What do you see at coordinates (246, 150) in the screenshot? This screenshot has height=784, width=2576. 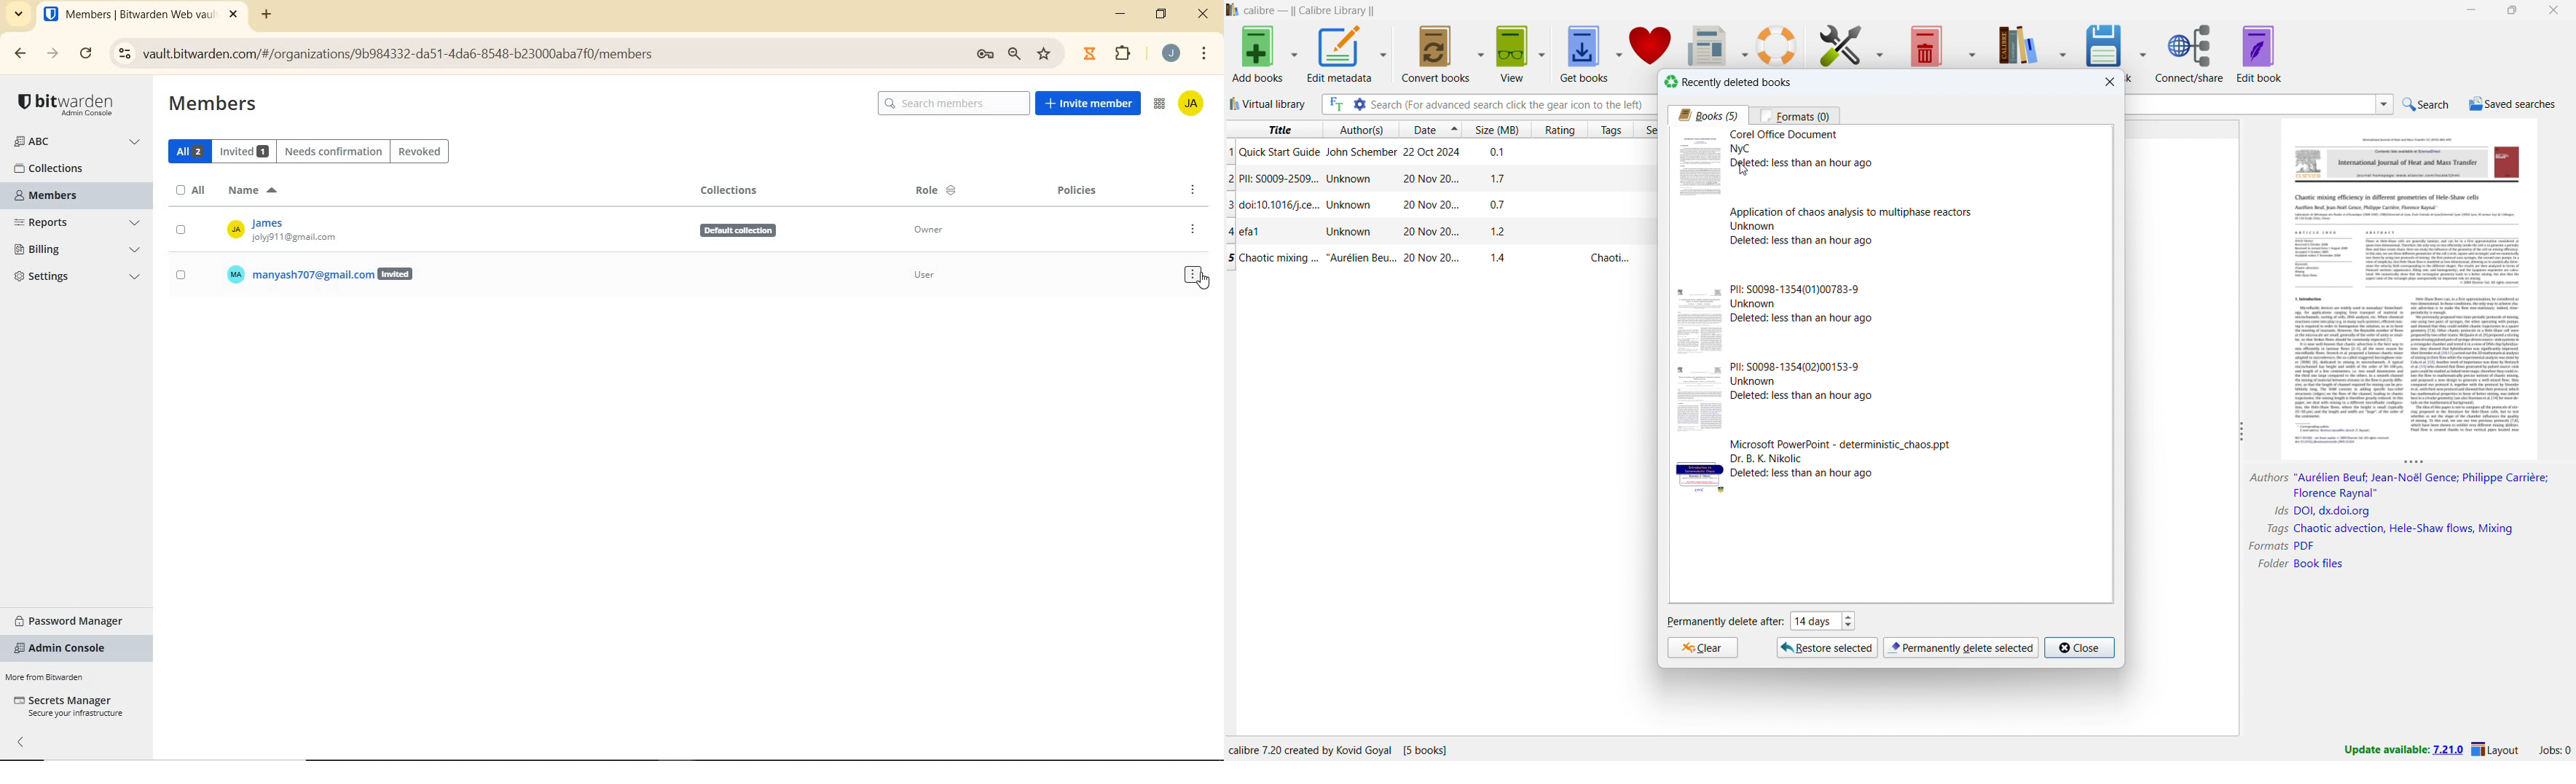 I see `INVITED` at bounding box center [246, 150].